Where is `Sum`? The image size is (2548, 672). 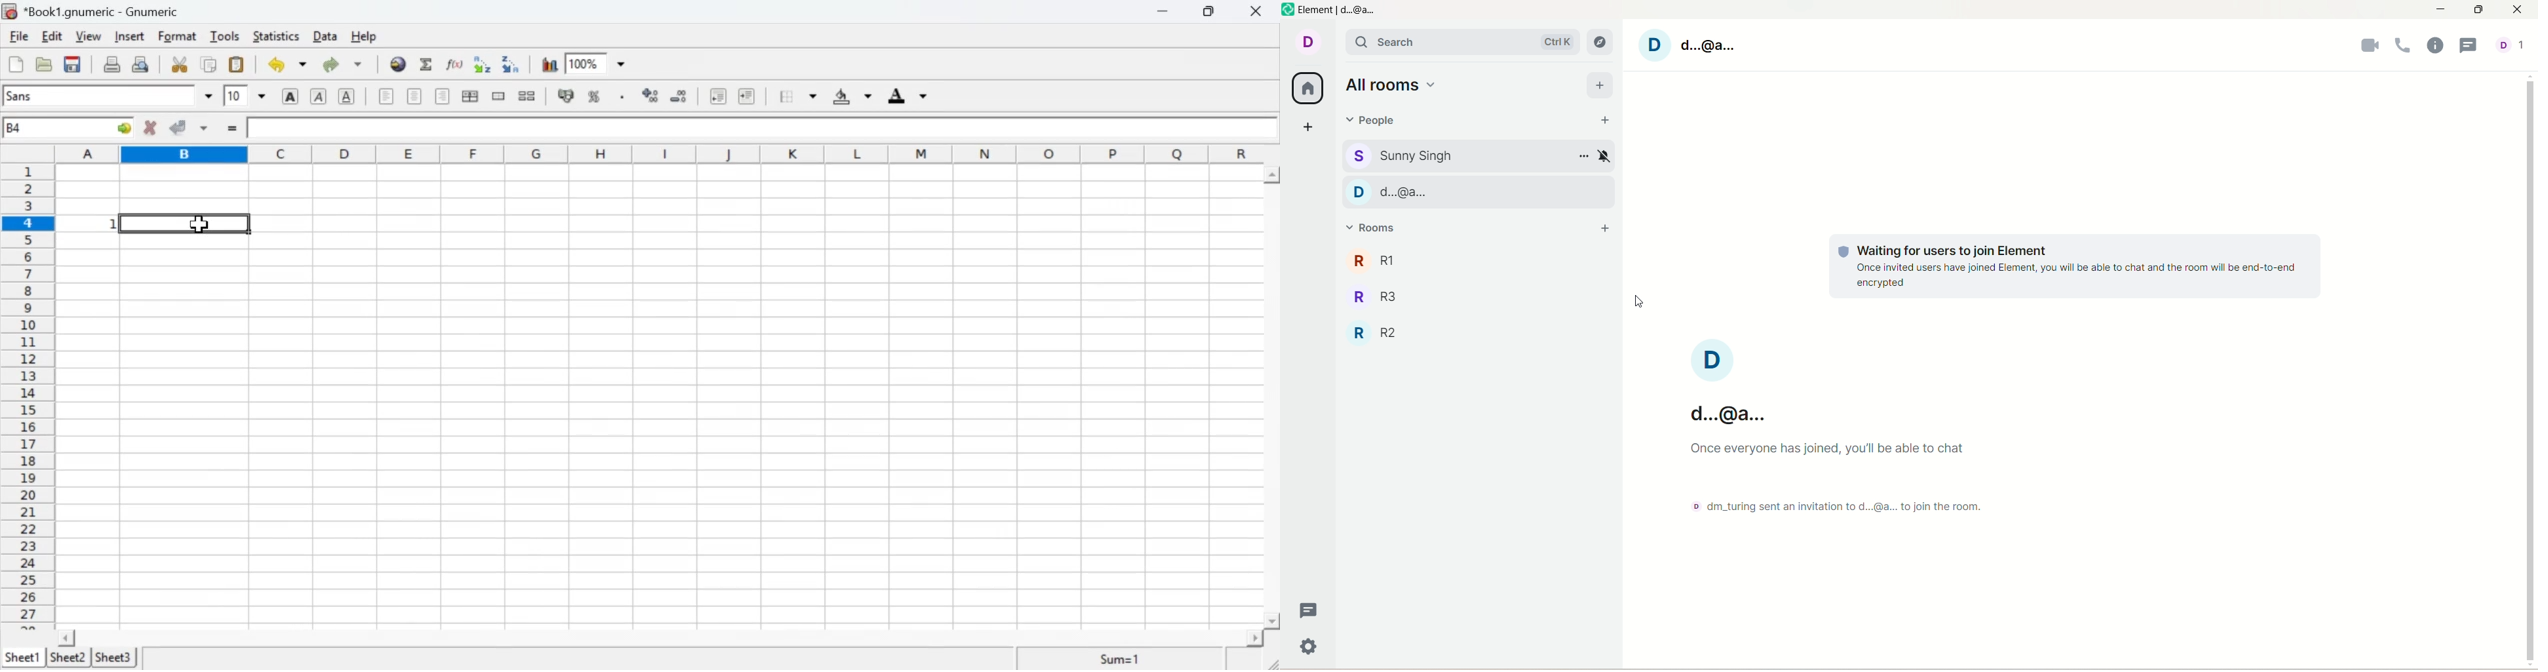
Sum is located at coordinates (1124, 658).